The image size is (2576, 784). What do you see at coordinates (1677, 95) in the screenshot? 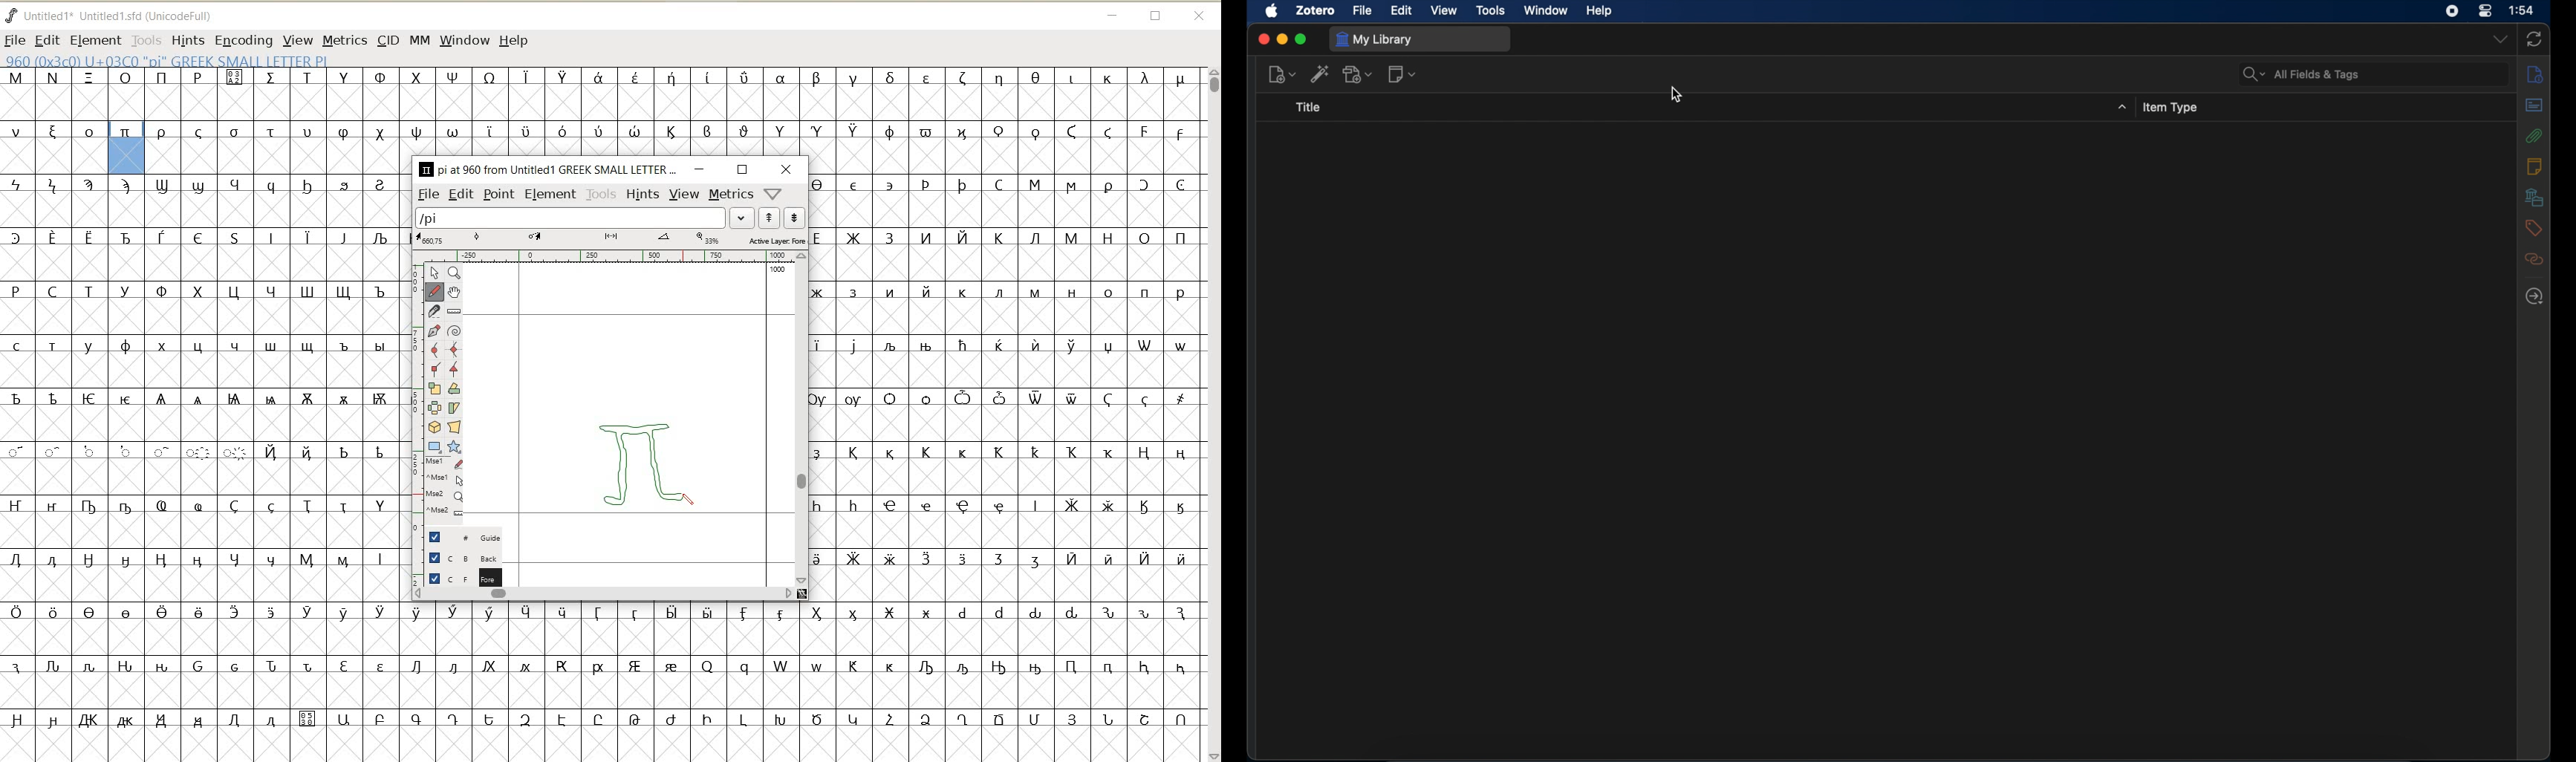
I see `cursor` at bounding box center [1677, 95].